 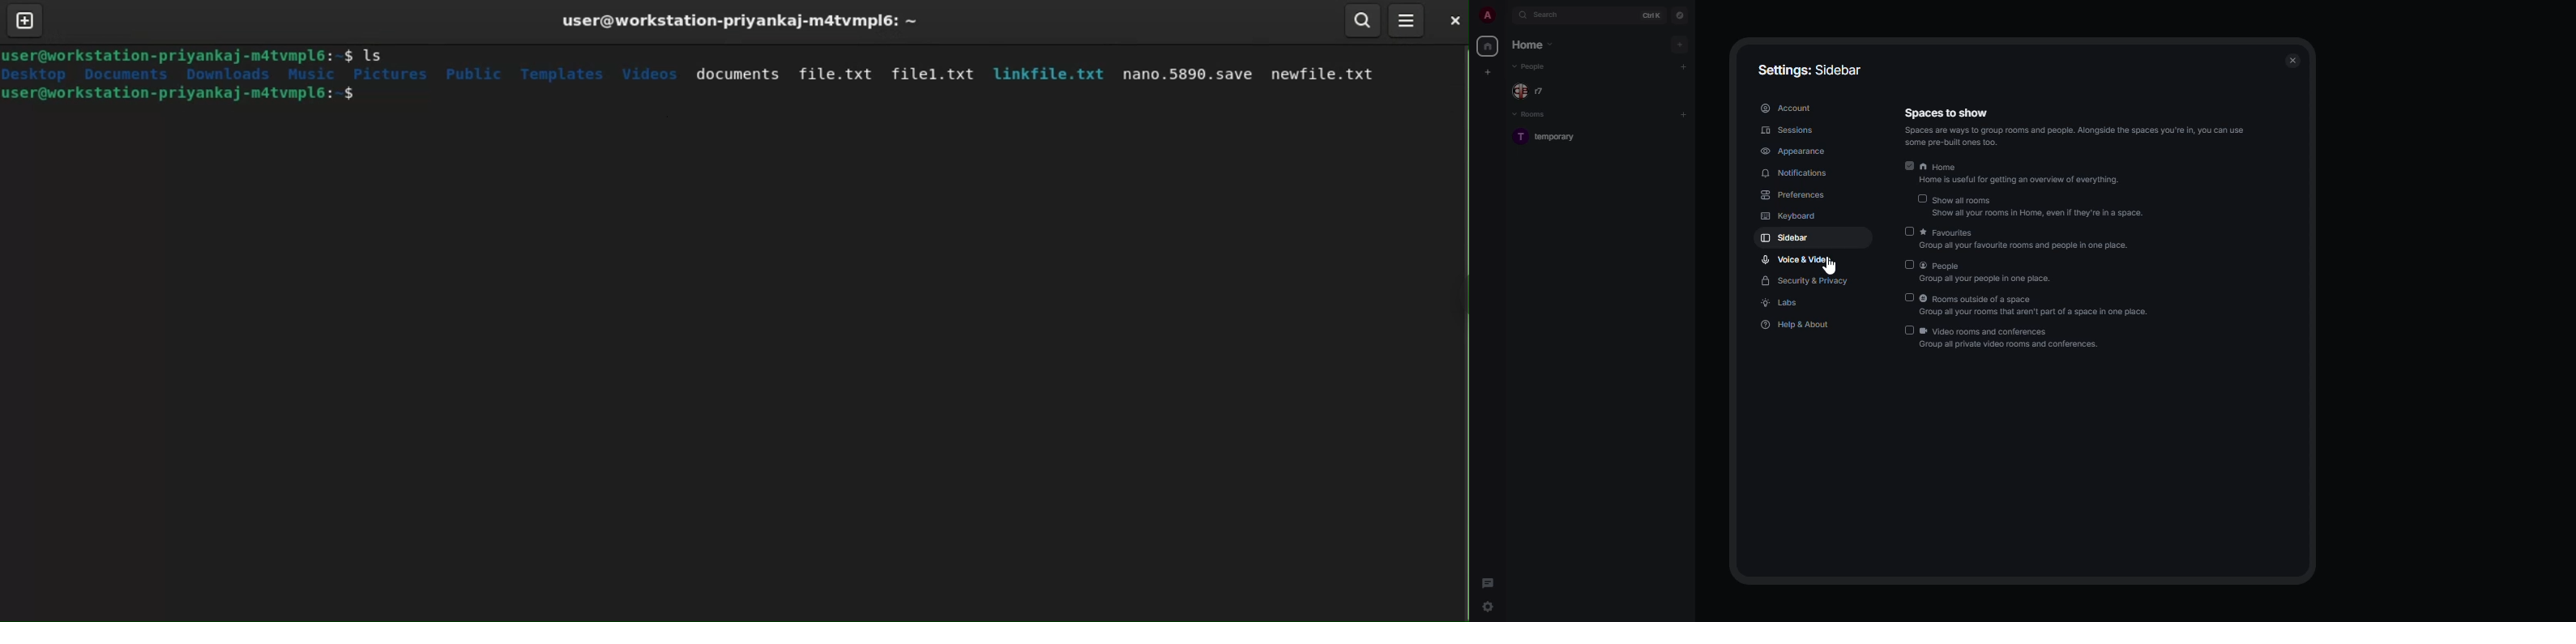 I want to click on new tab, so click(x=25, y=19).